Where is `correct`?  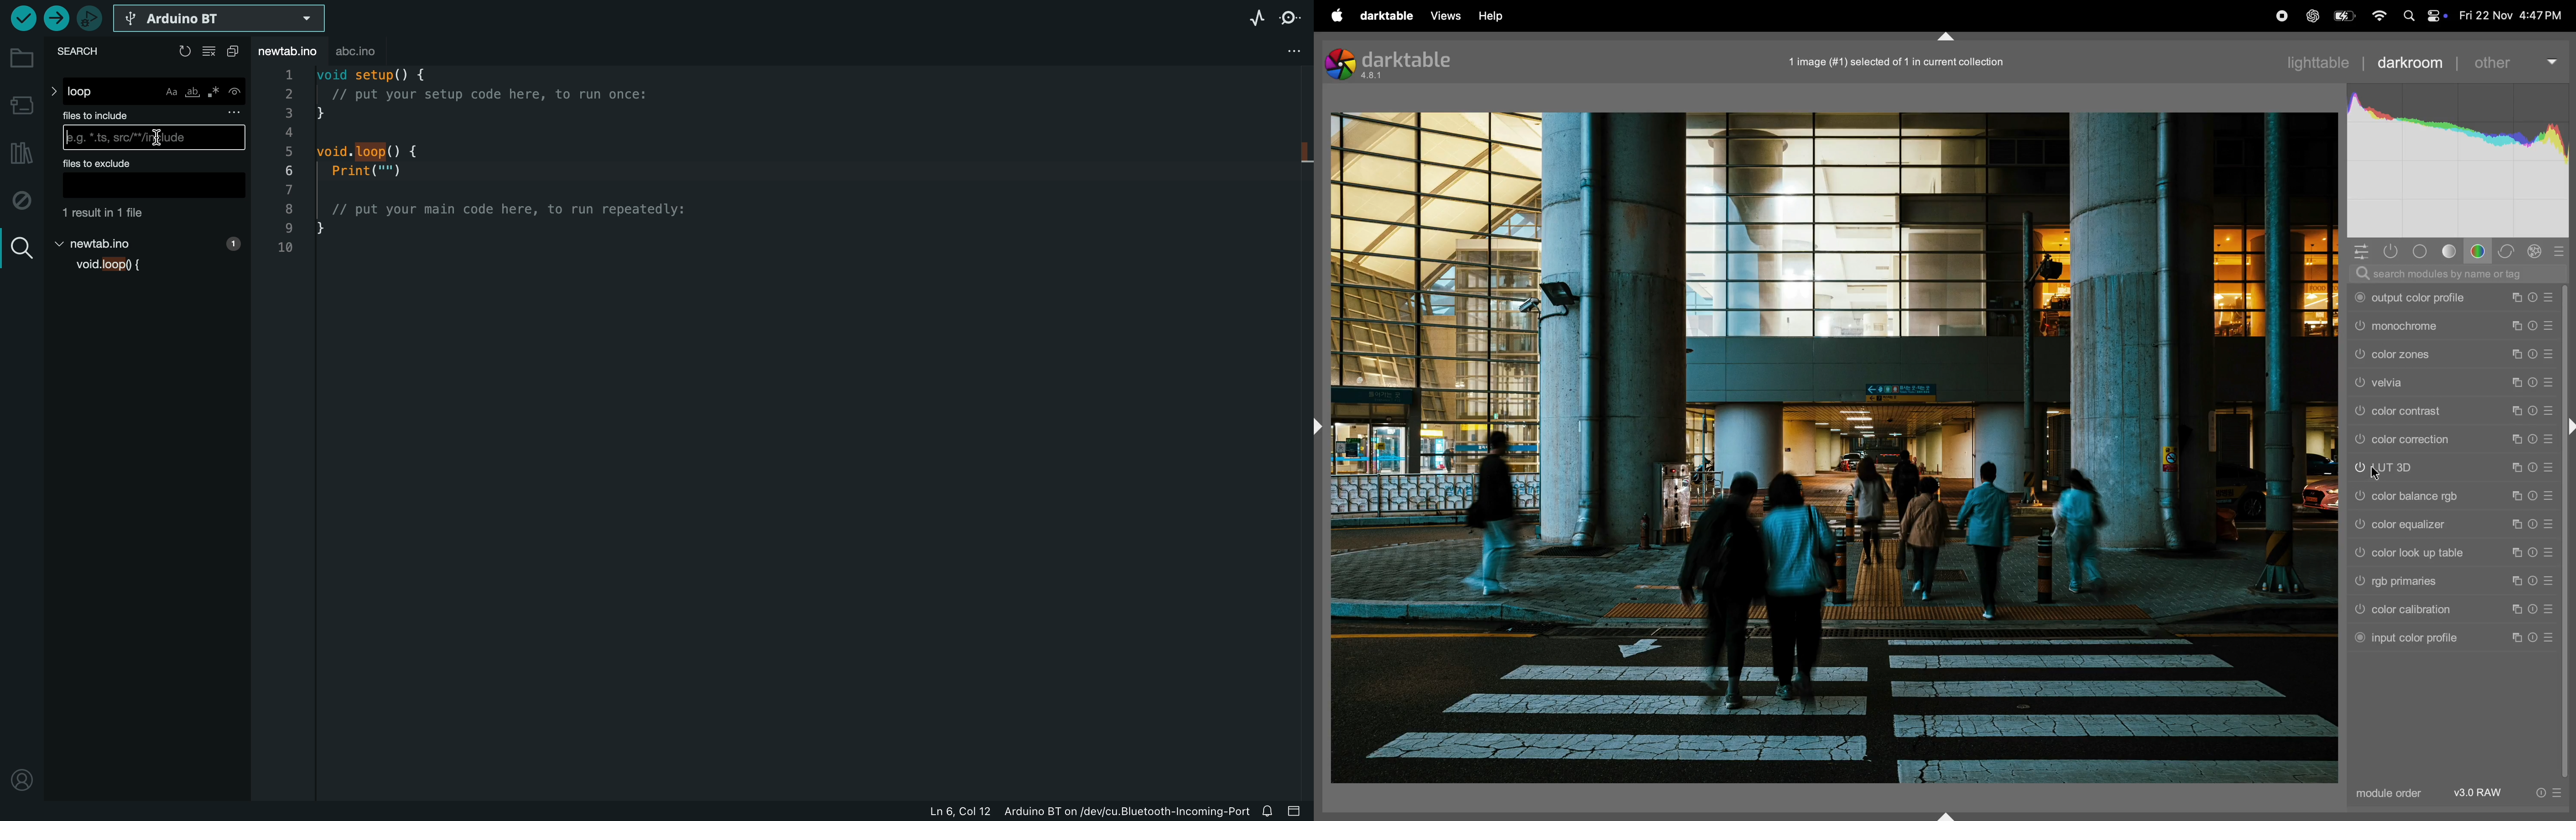 correct is located at coordinates (2507, 250).